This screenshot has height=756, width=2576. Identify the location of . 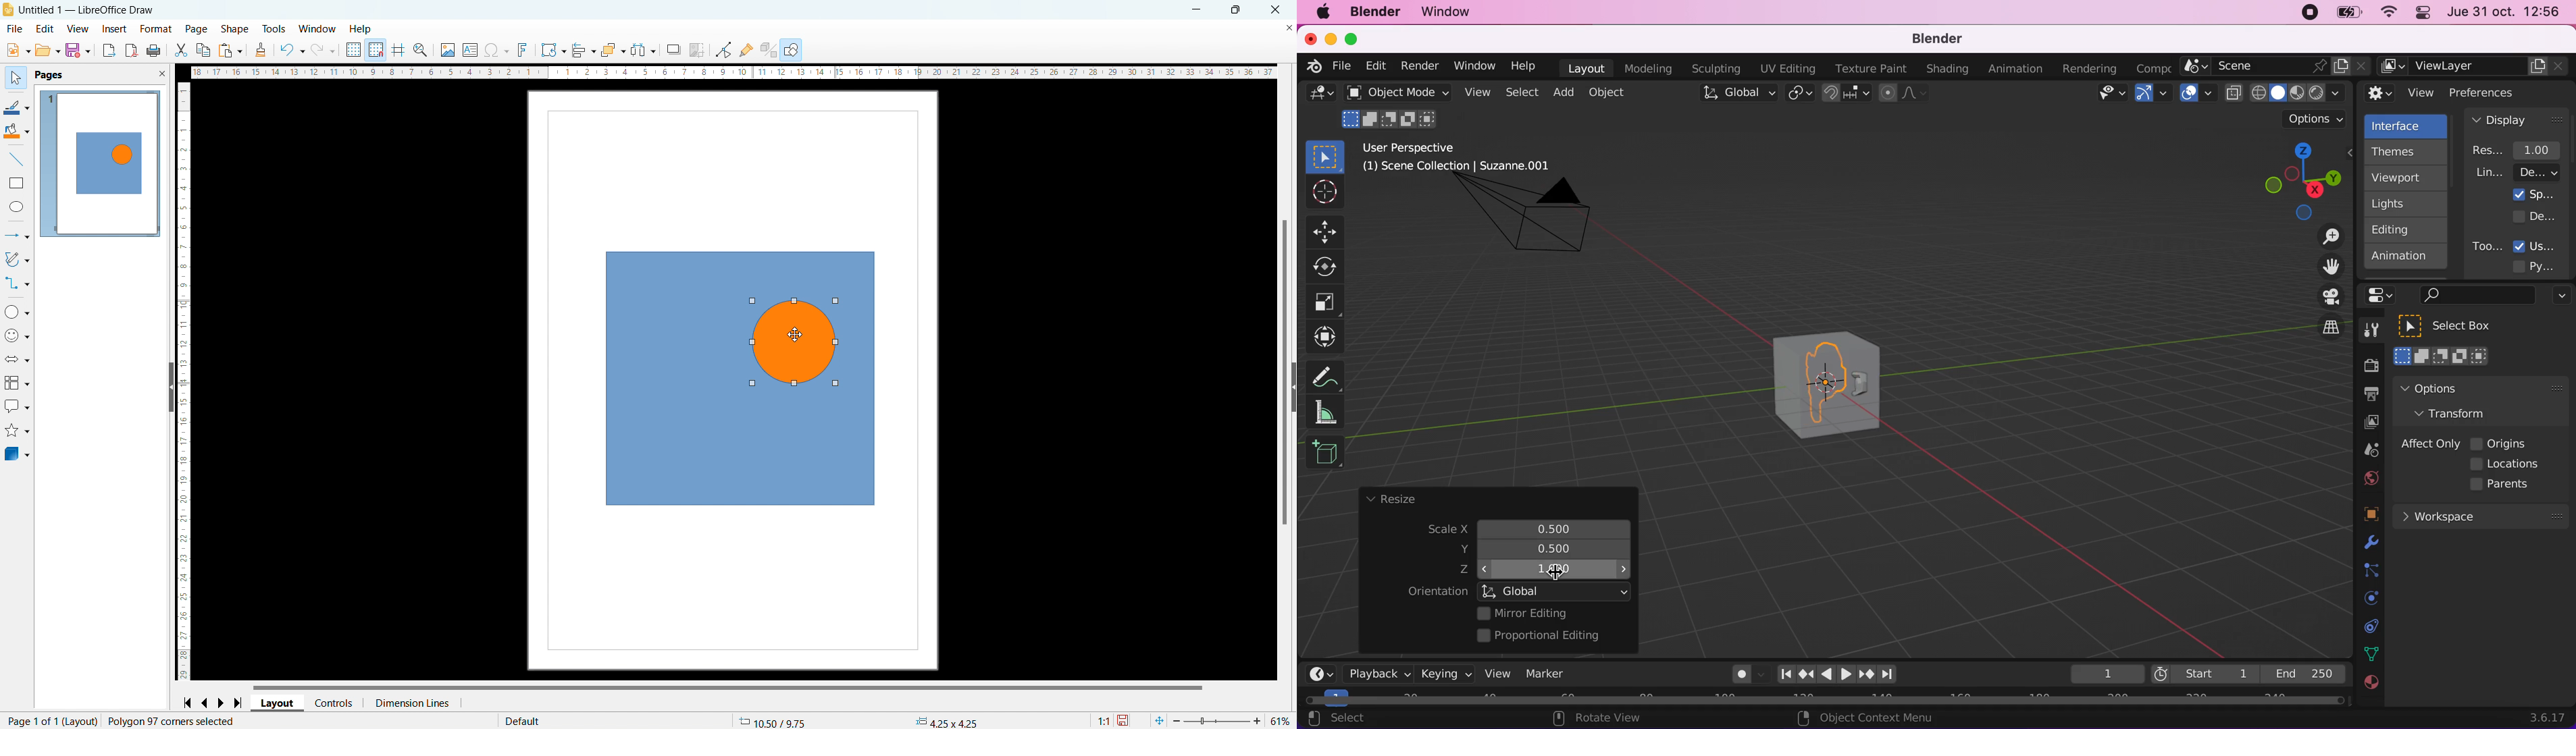
(1330, 267).